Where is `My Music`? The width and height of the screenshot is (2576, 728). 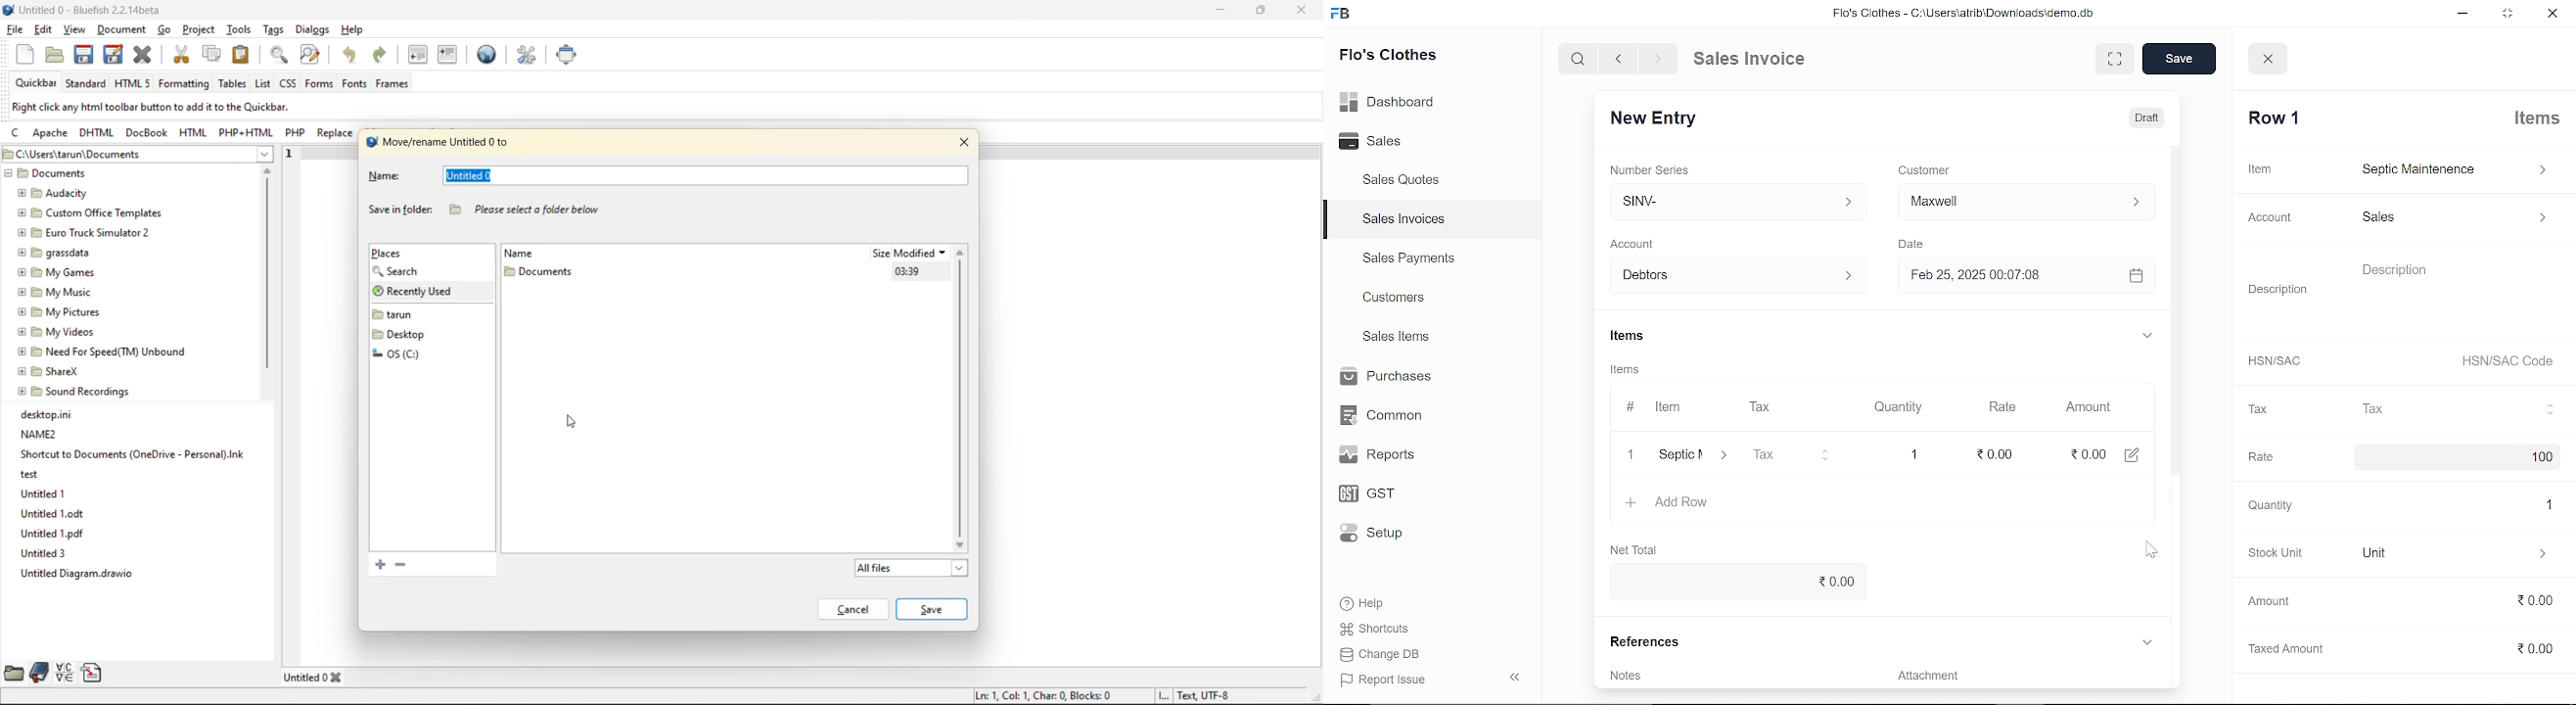 My Music is located at coordinates (59, 292).